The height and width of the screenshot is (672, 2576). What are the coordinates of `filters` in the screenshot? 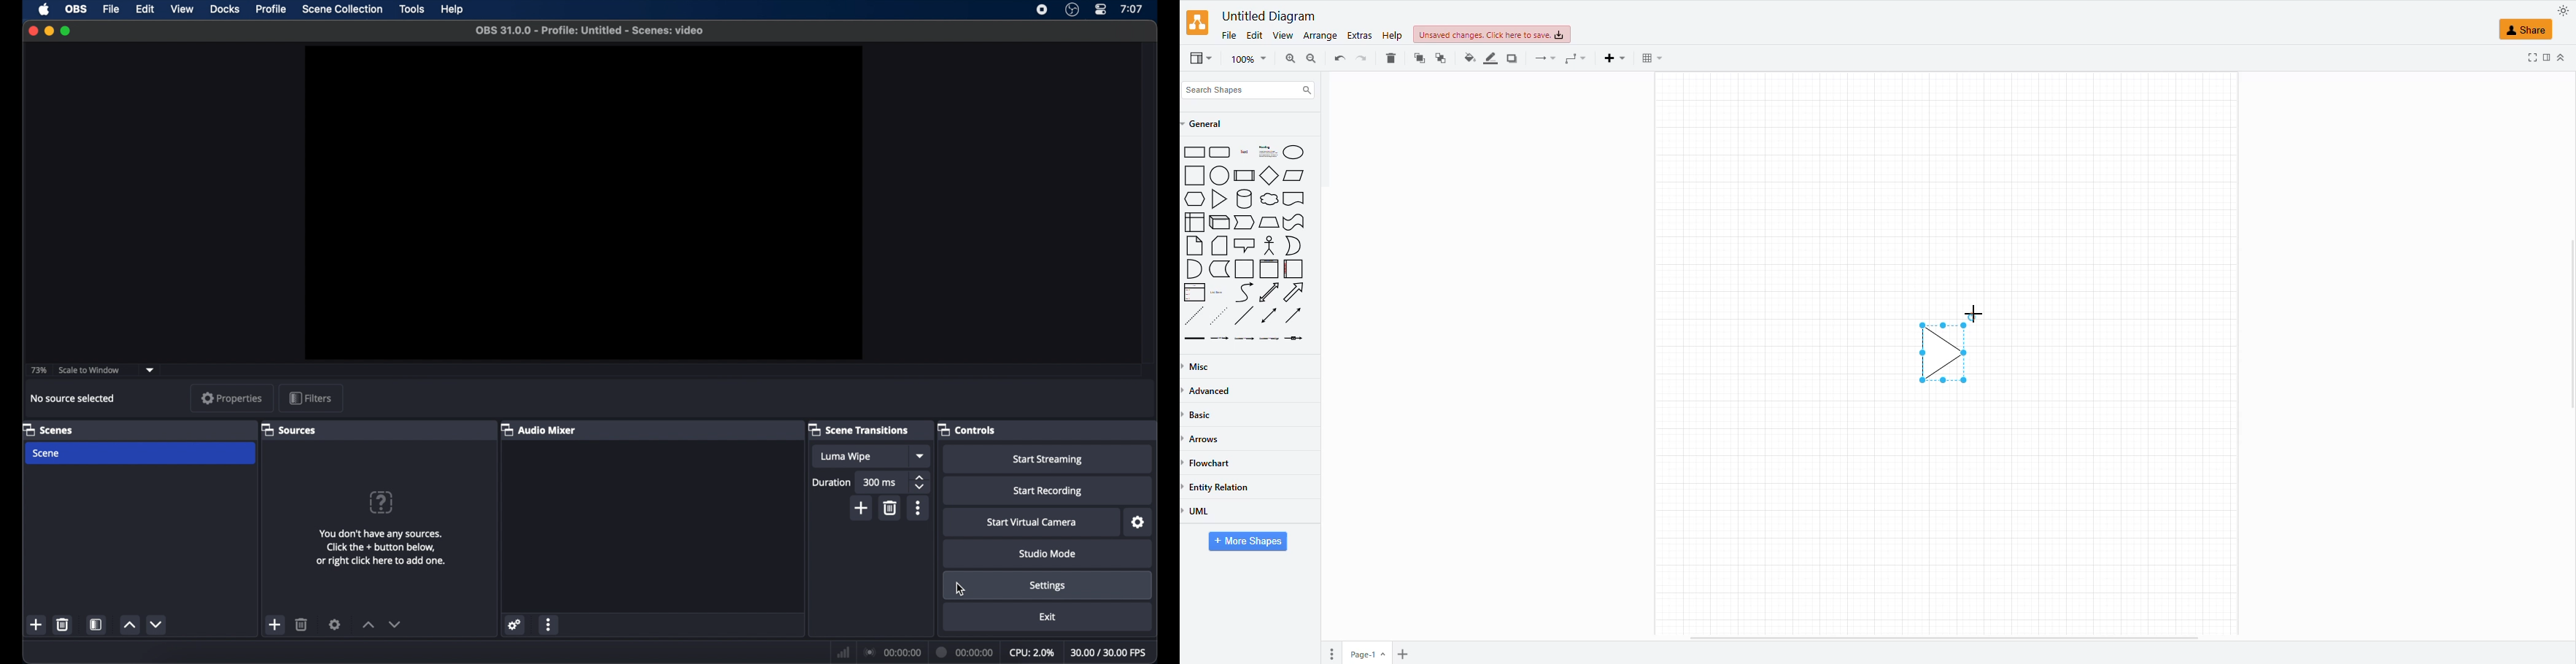 It's located at (310, 398).